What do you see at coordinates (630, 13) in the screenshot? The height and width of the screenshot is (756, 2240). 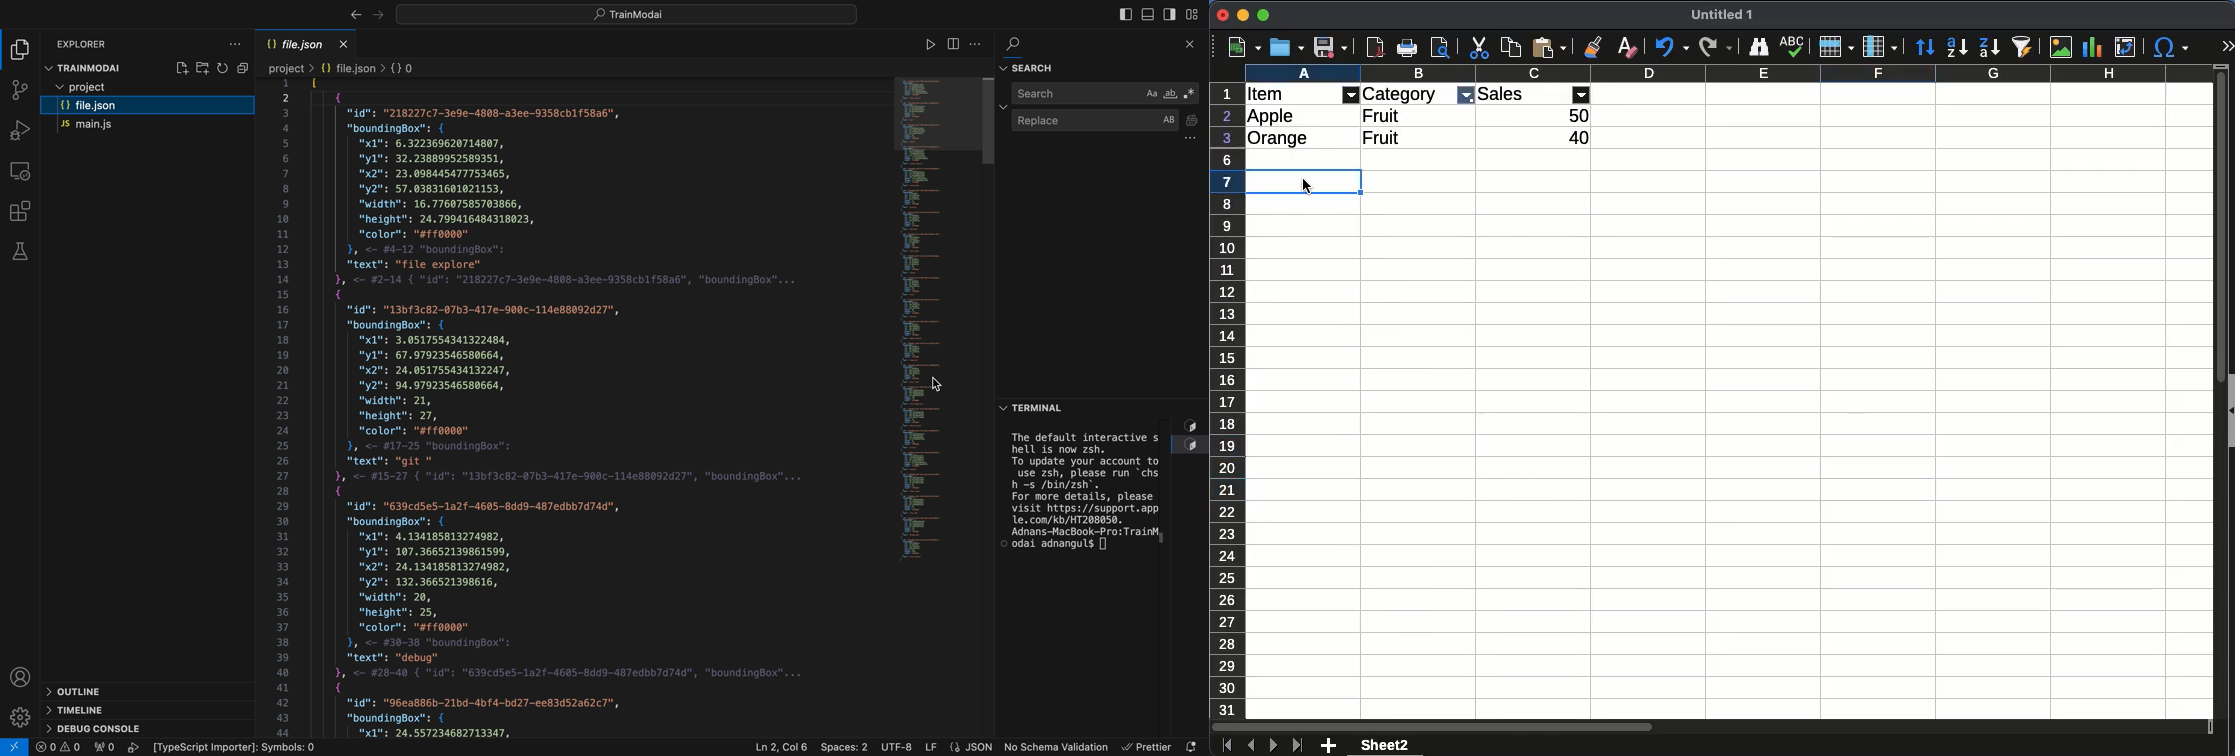 I see `searcyh bar` at bounding box center [630, 13].